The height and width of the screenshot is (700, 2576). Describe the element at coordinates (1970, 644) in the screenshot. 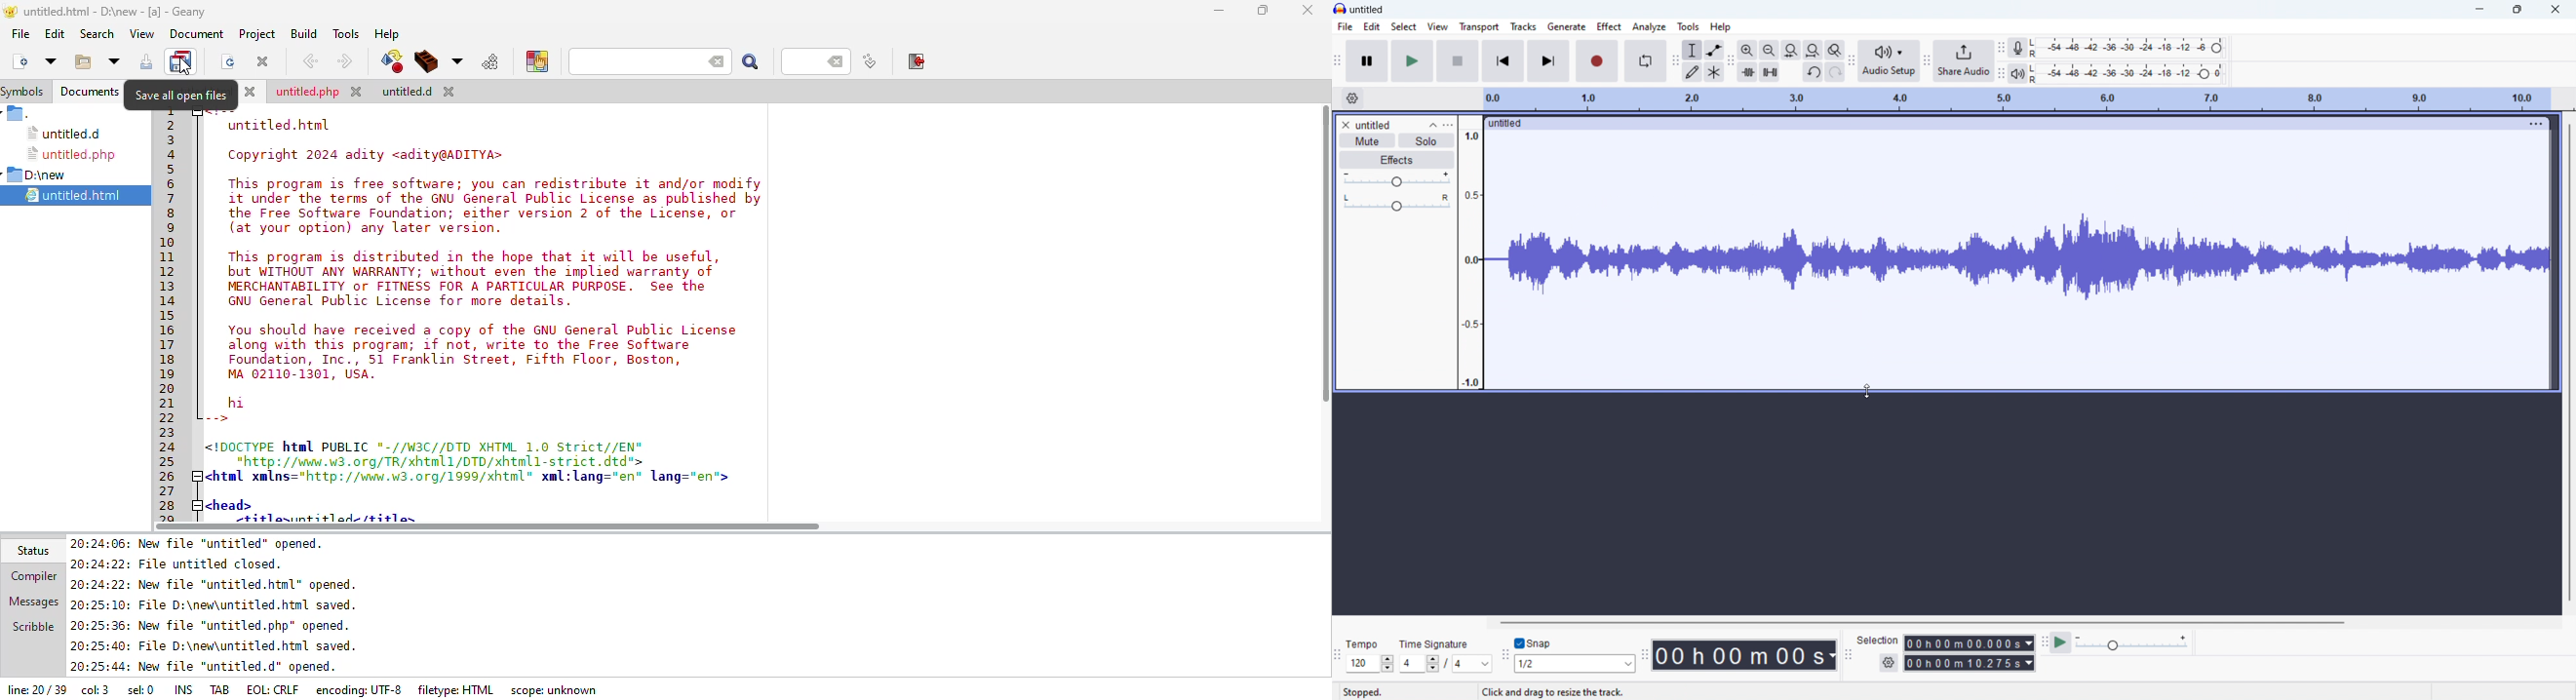

I see `start time` at that location.